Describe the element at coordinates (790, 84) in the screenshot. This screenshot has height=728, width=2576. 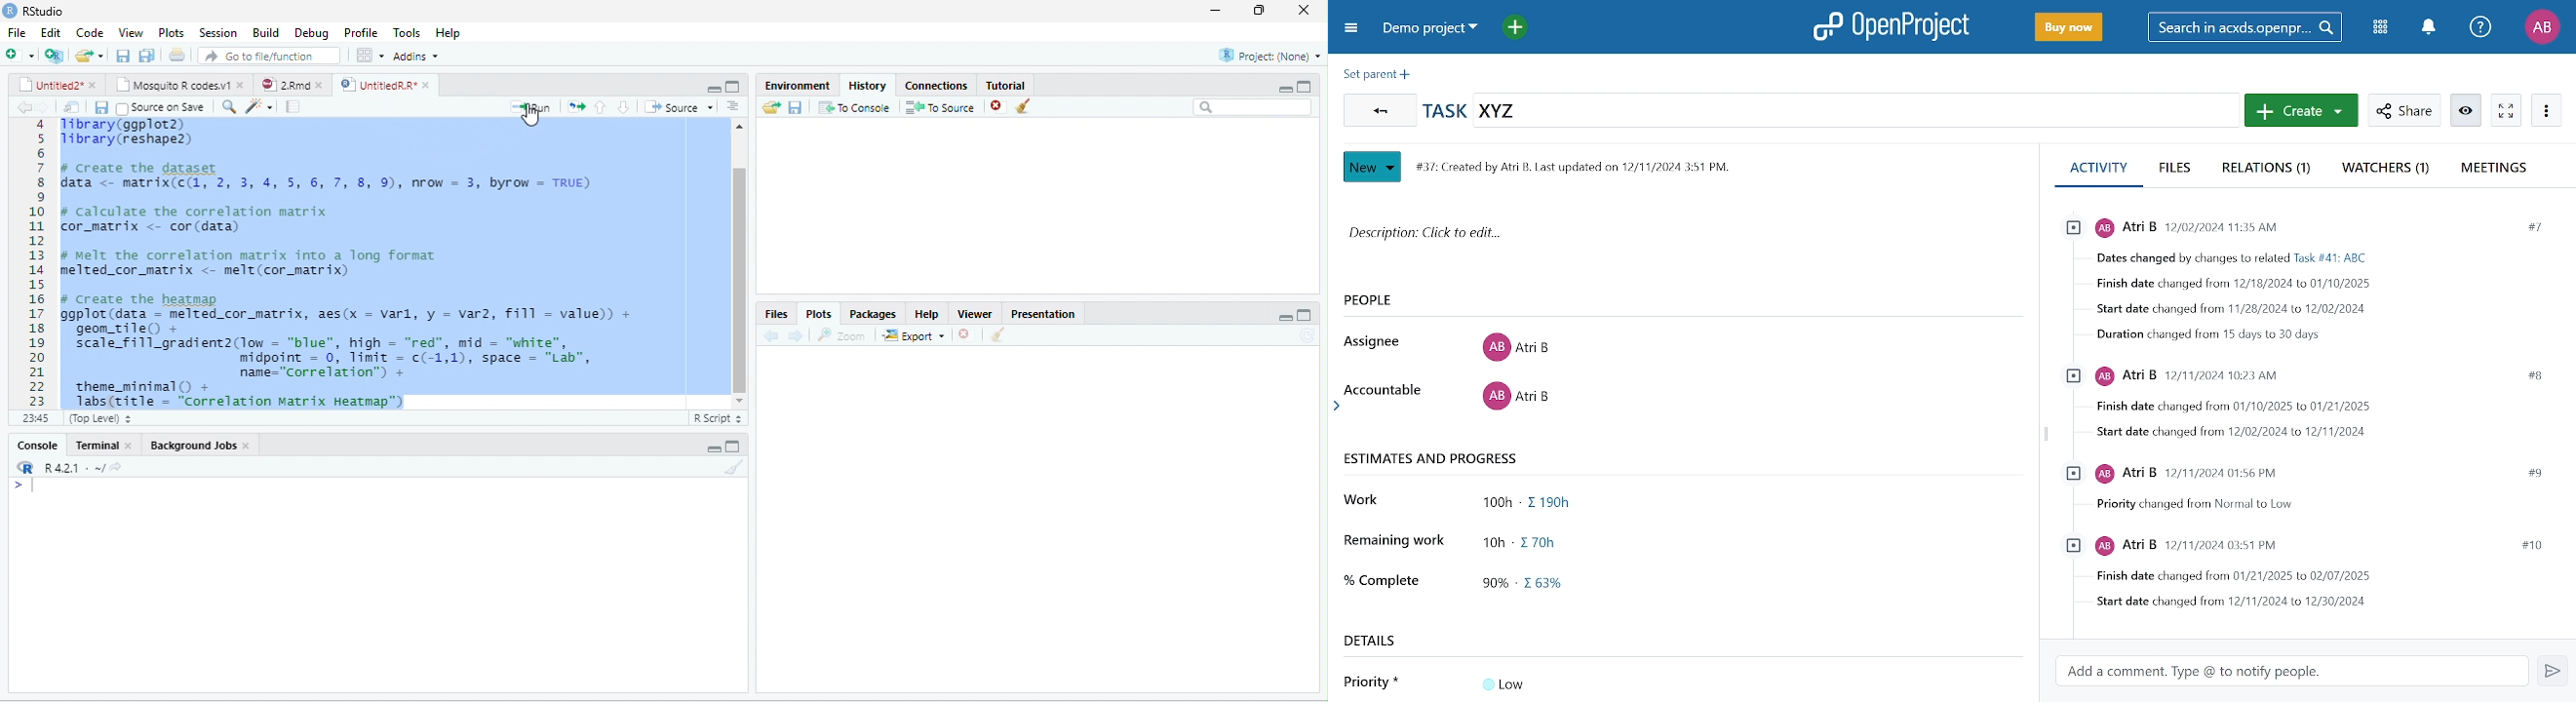
I see `environment ` at that location.